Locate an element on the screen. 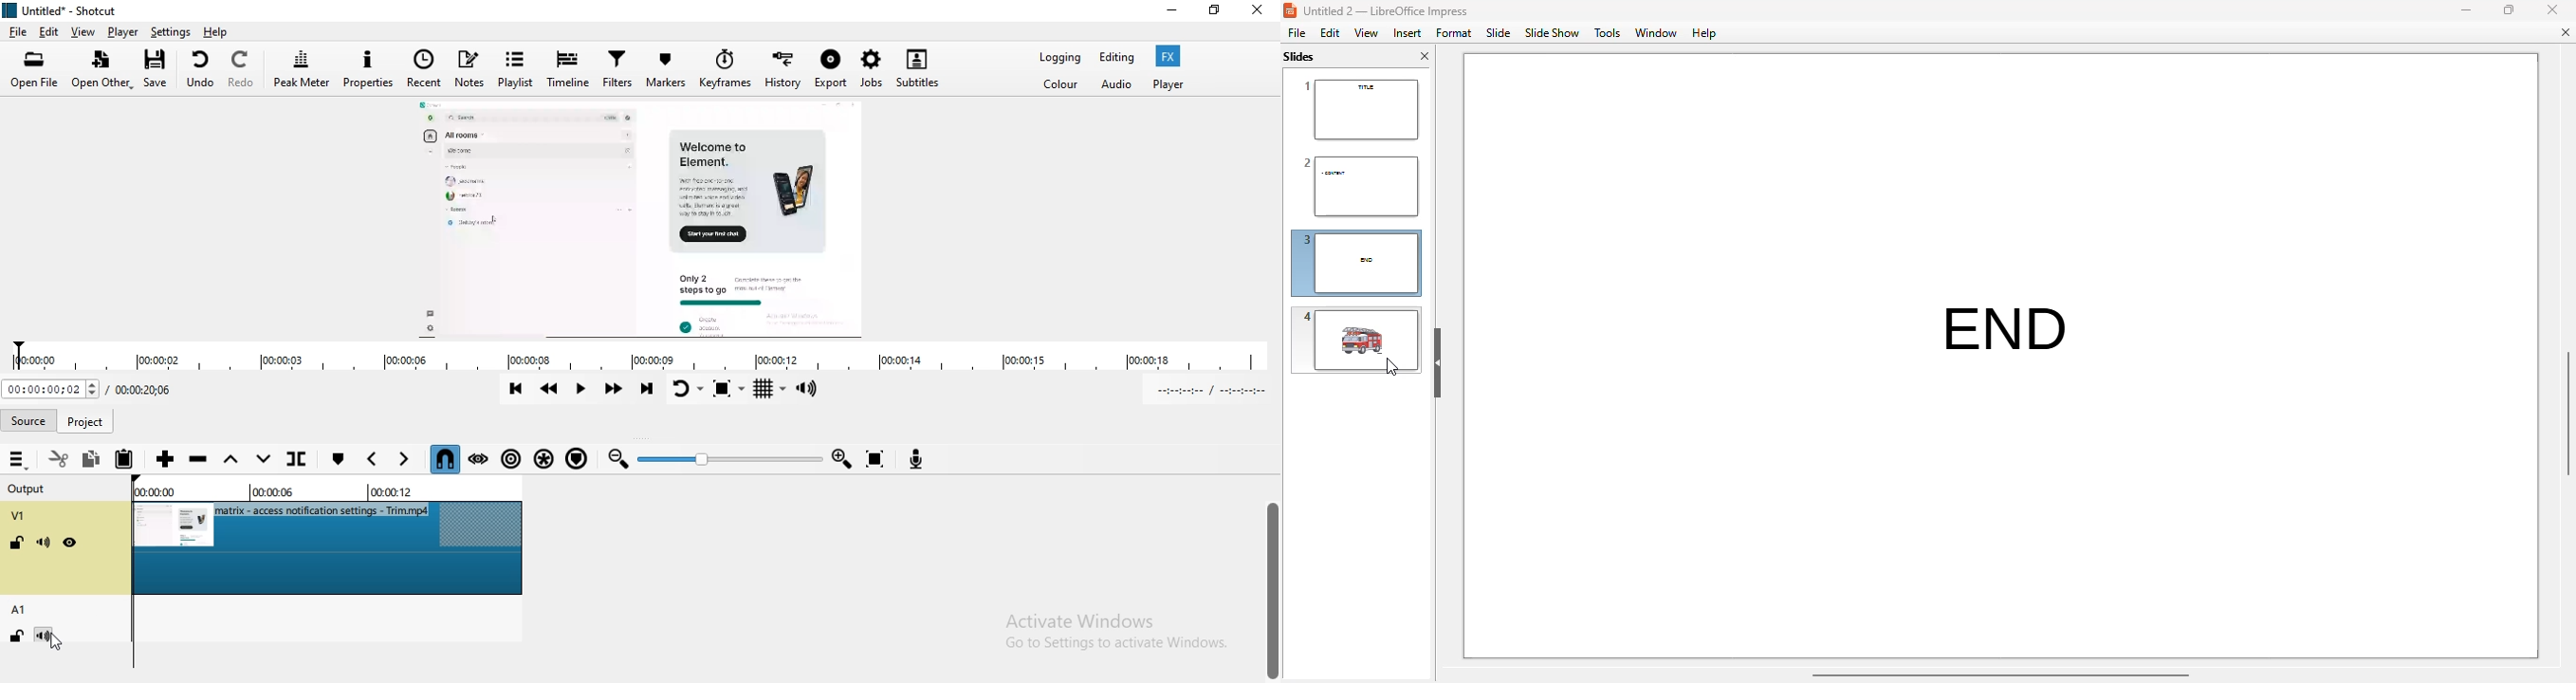 The height and width of the screenshot is (700, 2576). view is located at coordinates (1366, 32).